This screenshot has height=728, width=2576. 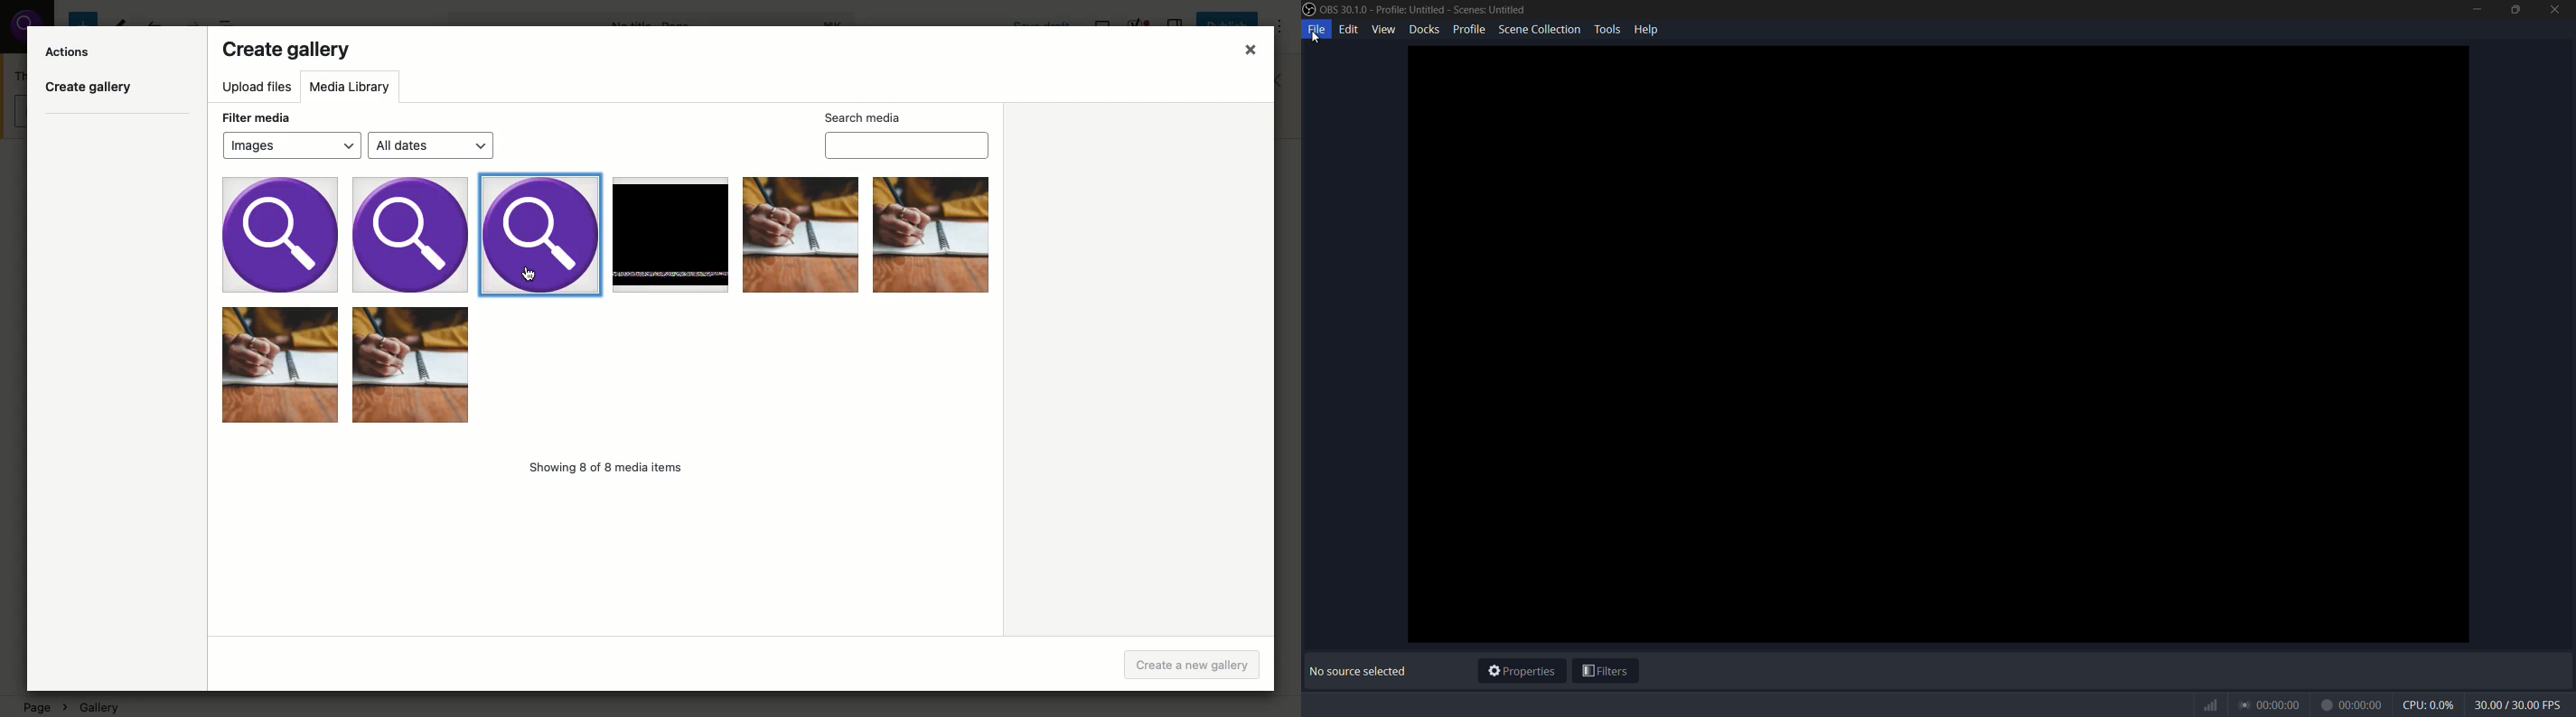 What do you see at coordinates (1607, 29) in the screenshot?
I see `tools menu` at bounding box center [1607, 29].